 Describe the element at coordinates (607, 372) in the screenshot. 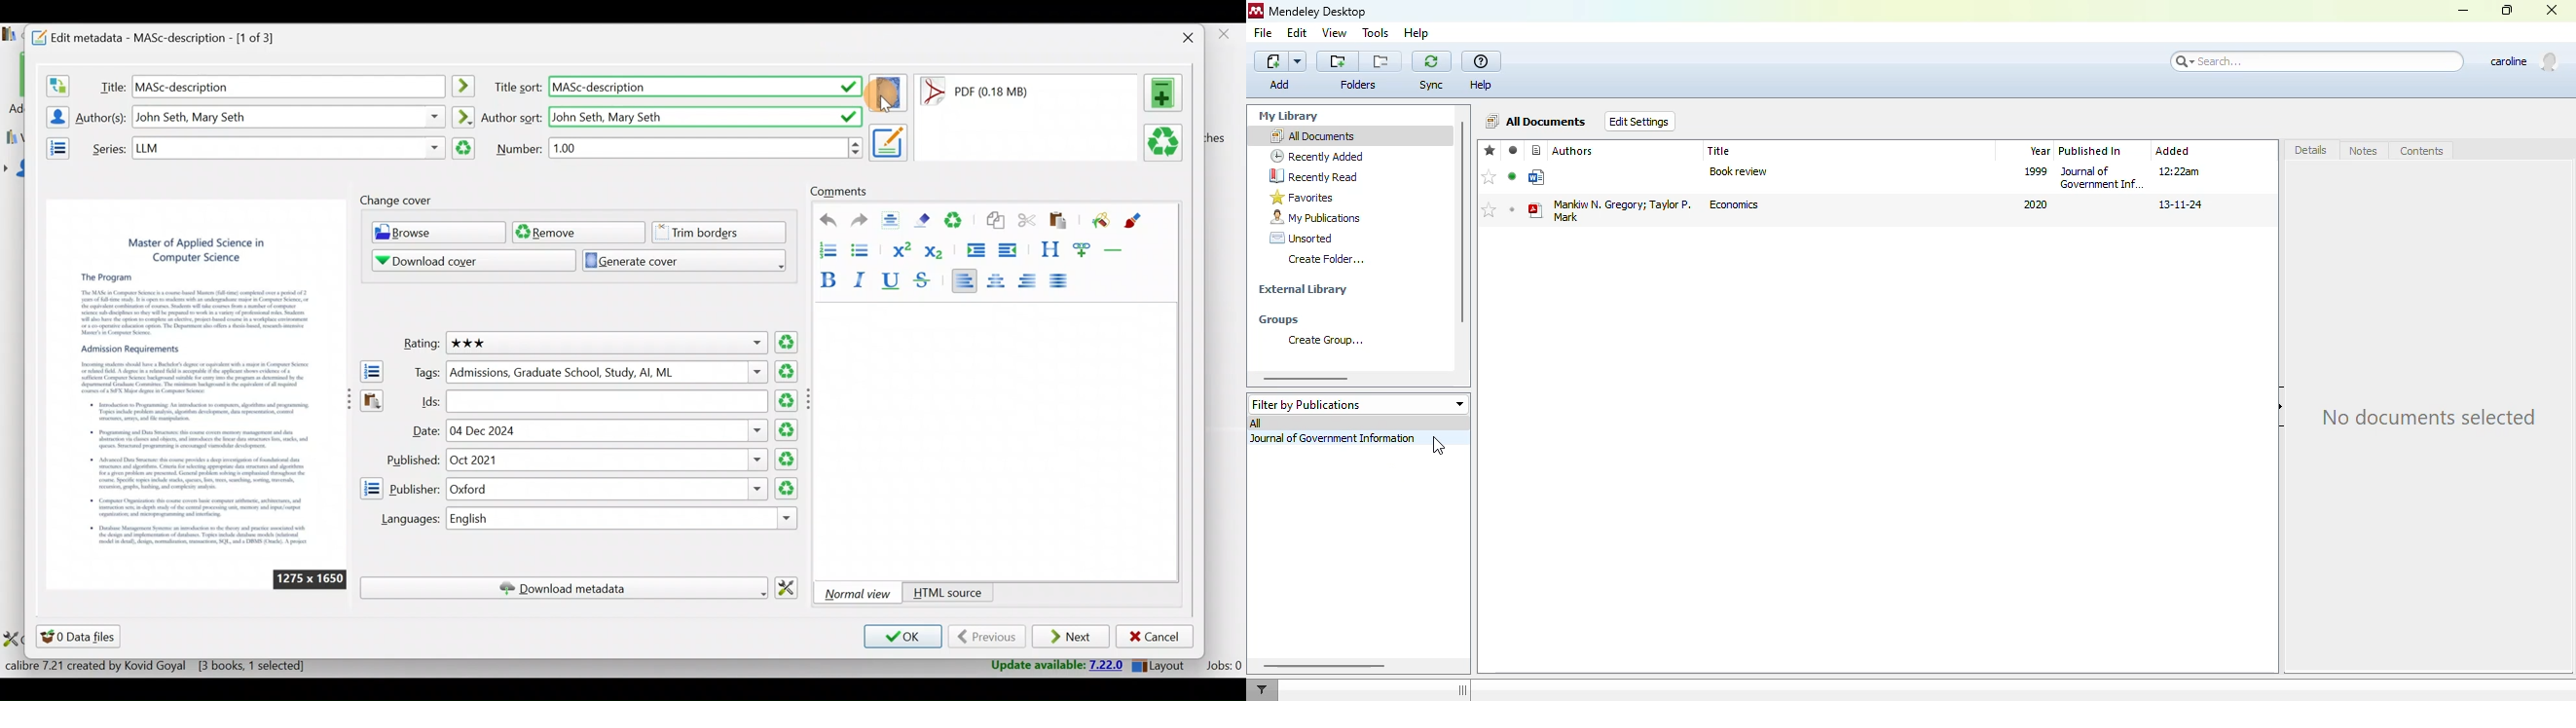

I see `` at that location.